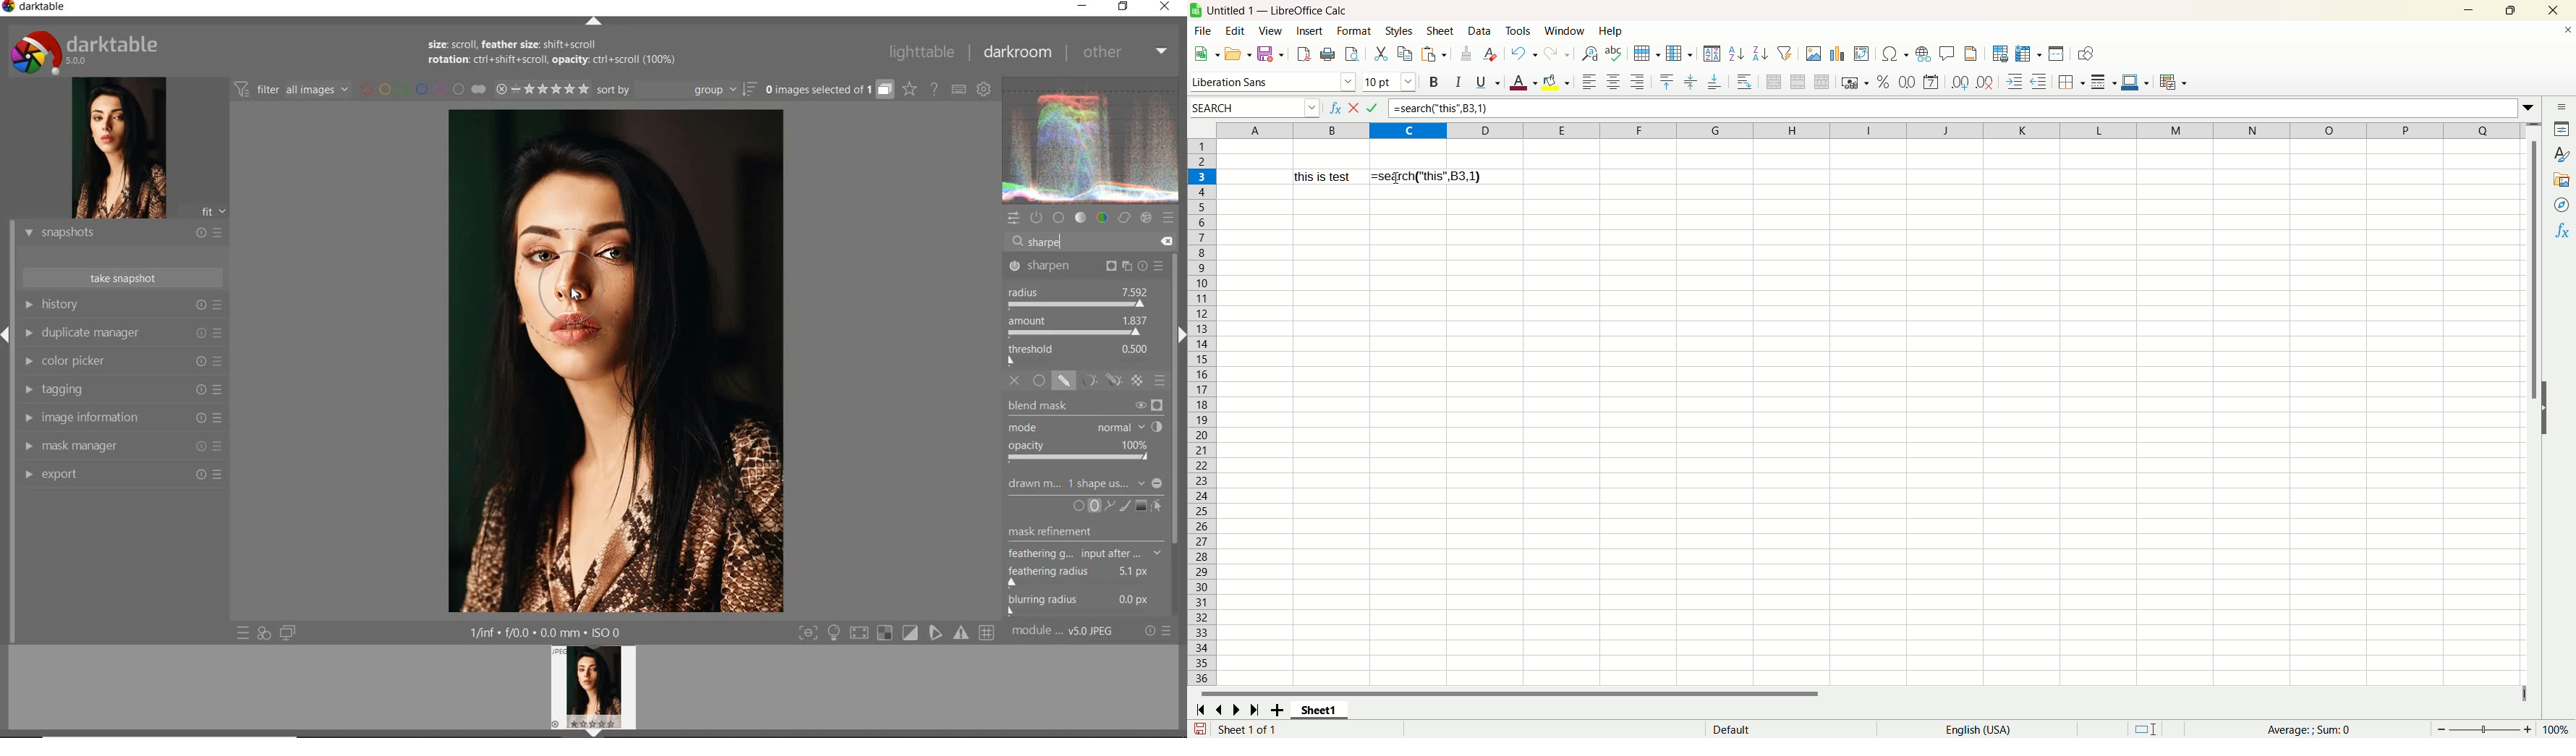 Image resolution: width=2576 pixels, height=756 pixels. Describe the element at coordinates (613, 363) in the screenshot. I see `selected image` at that location.